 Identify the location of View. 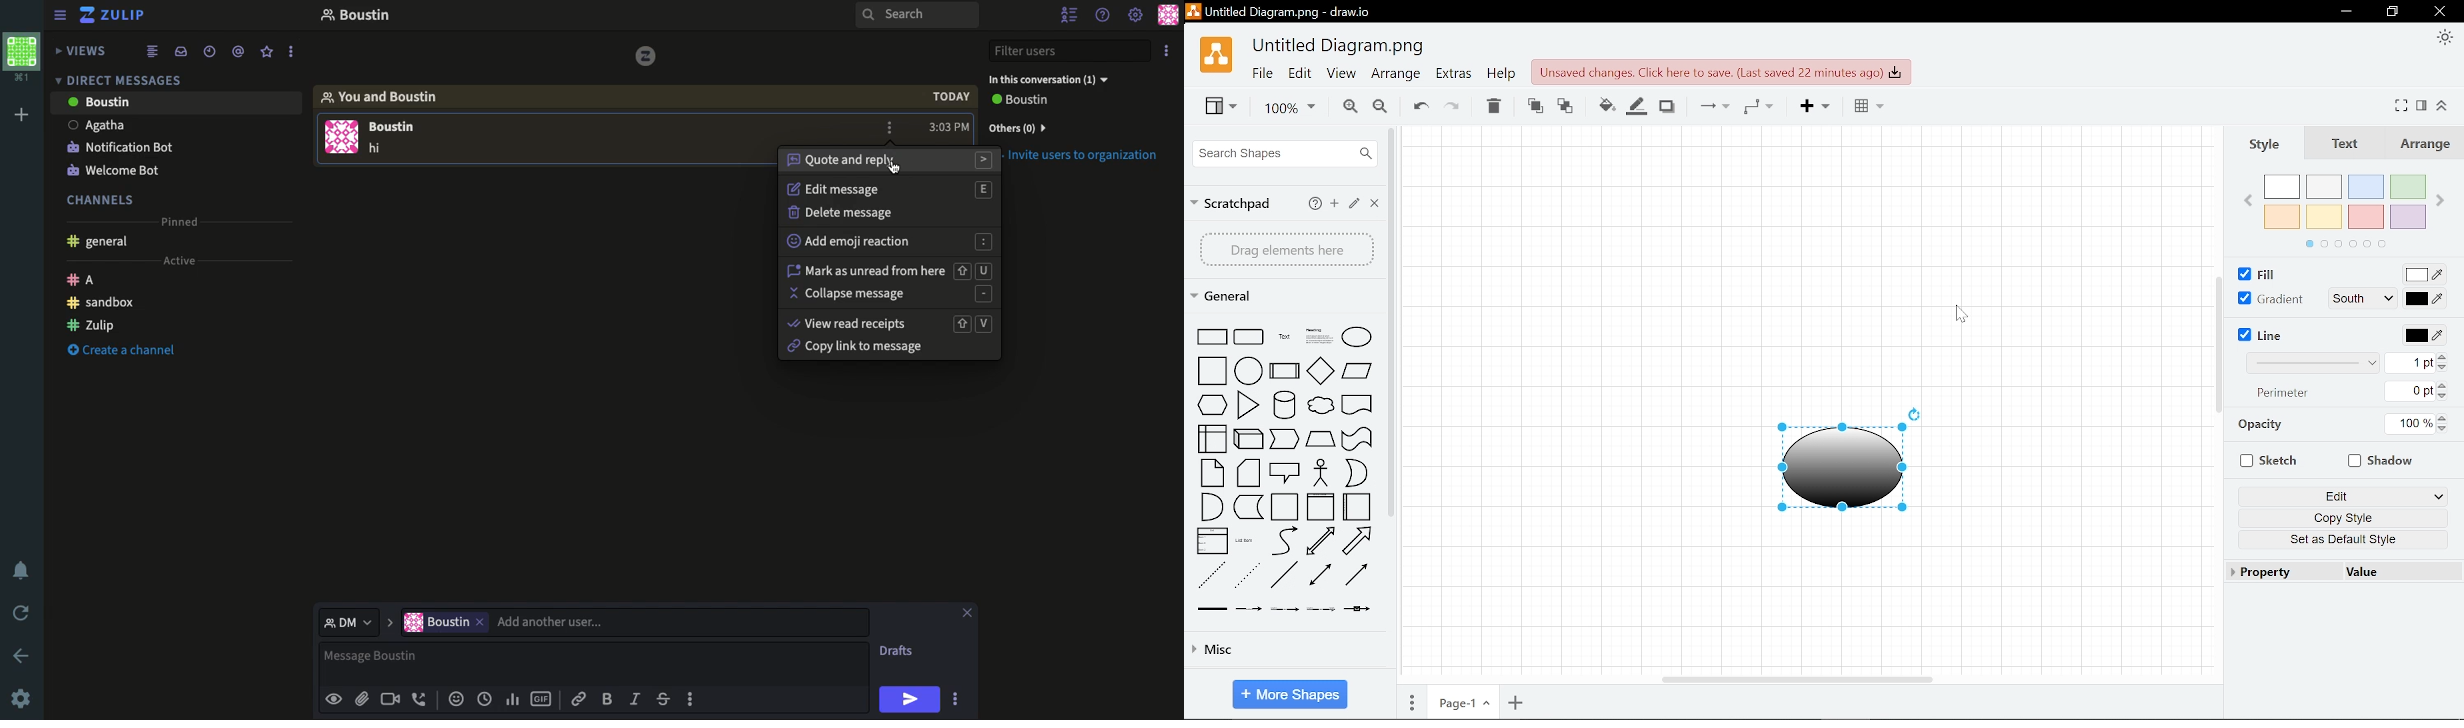
(1222, 106).